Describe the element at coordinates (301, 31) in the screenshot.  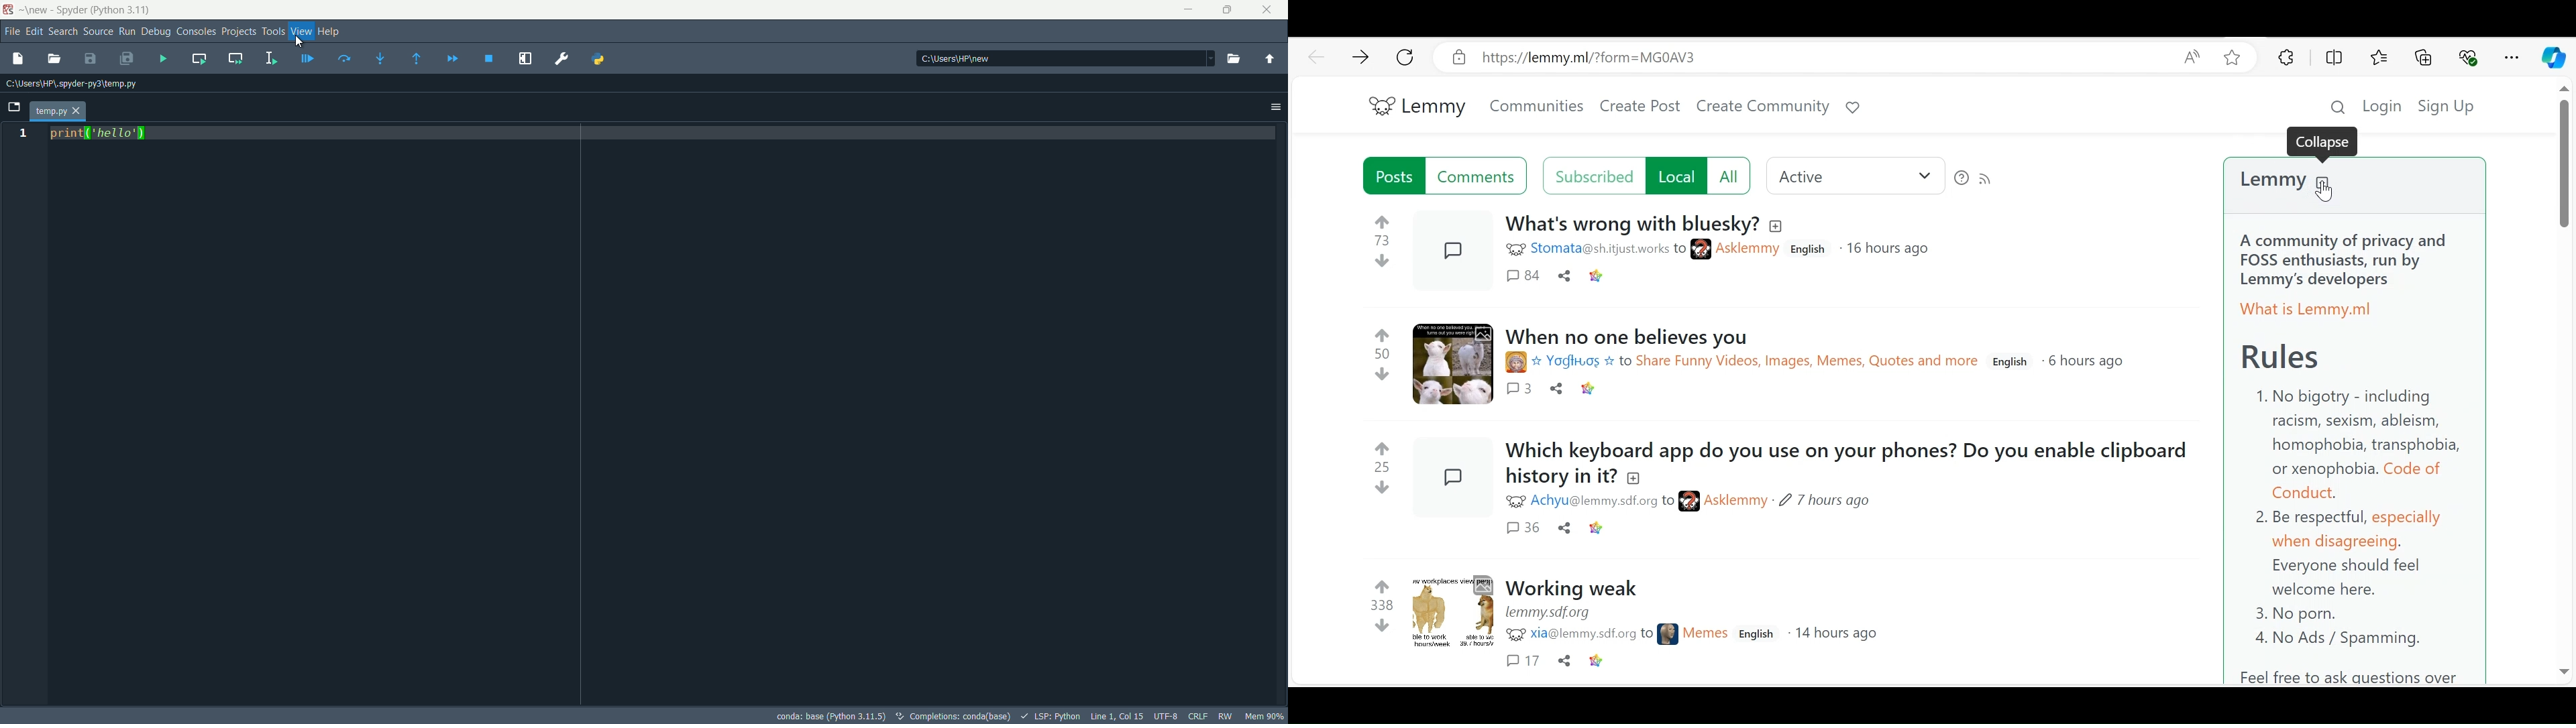
I see `view menu` at that location.